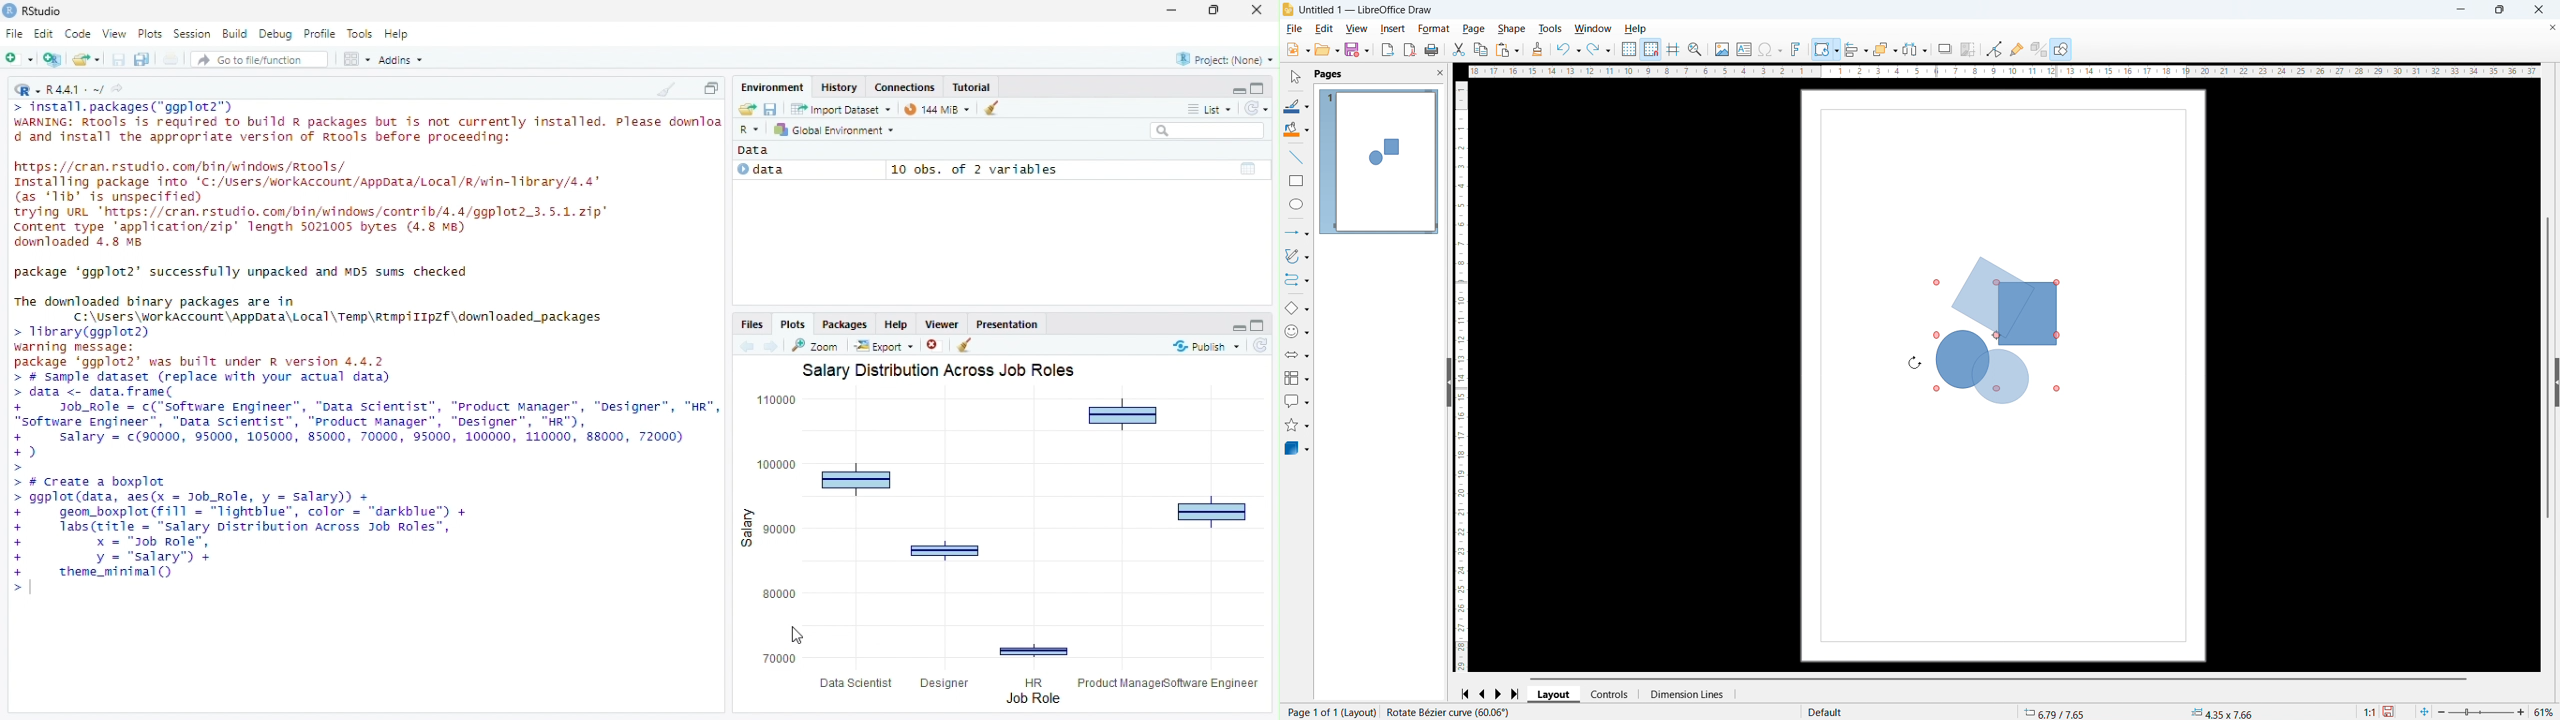  I want to click on Print , so click(1432, 49).